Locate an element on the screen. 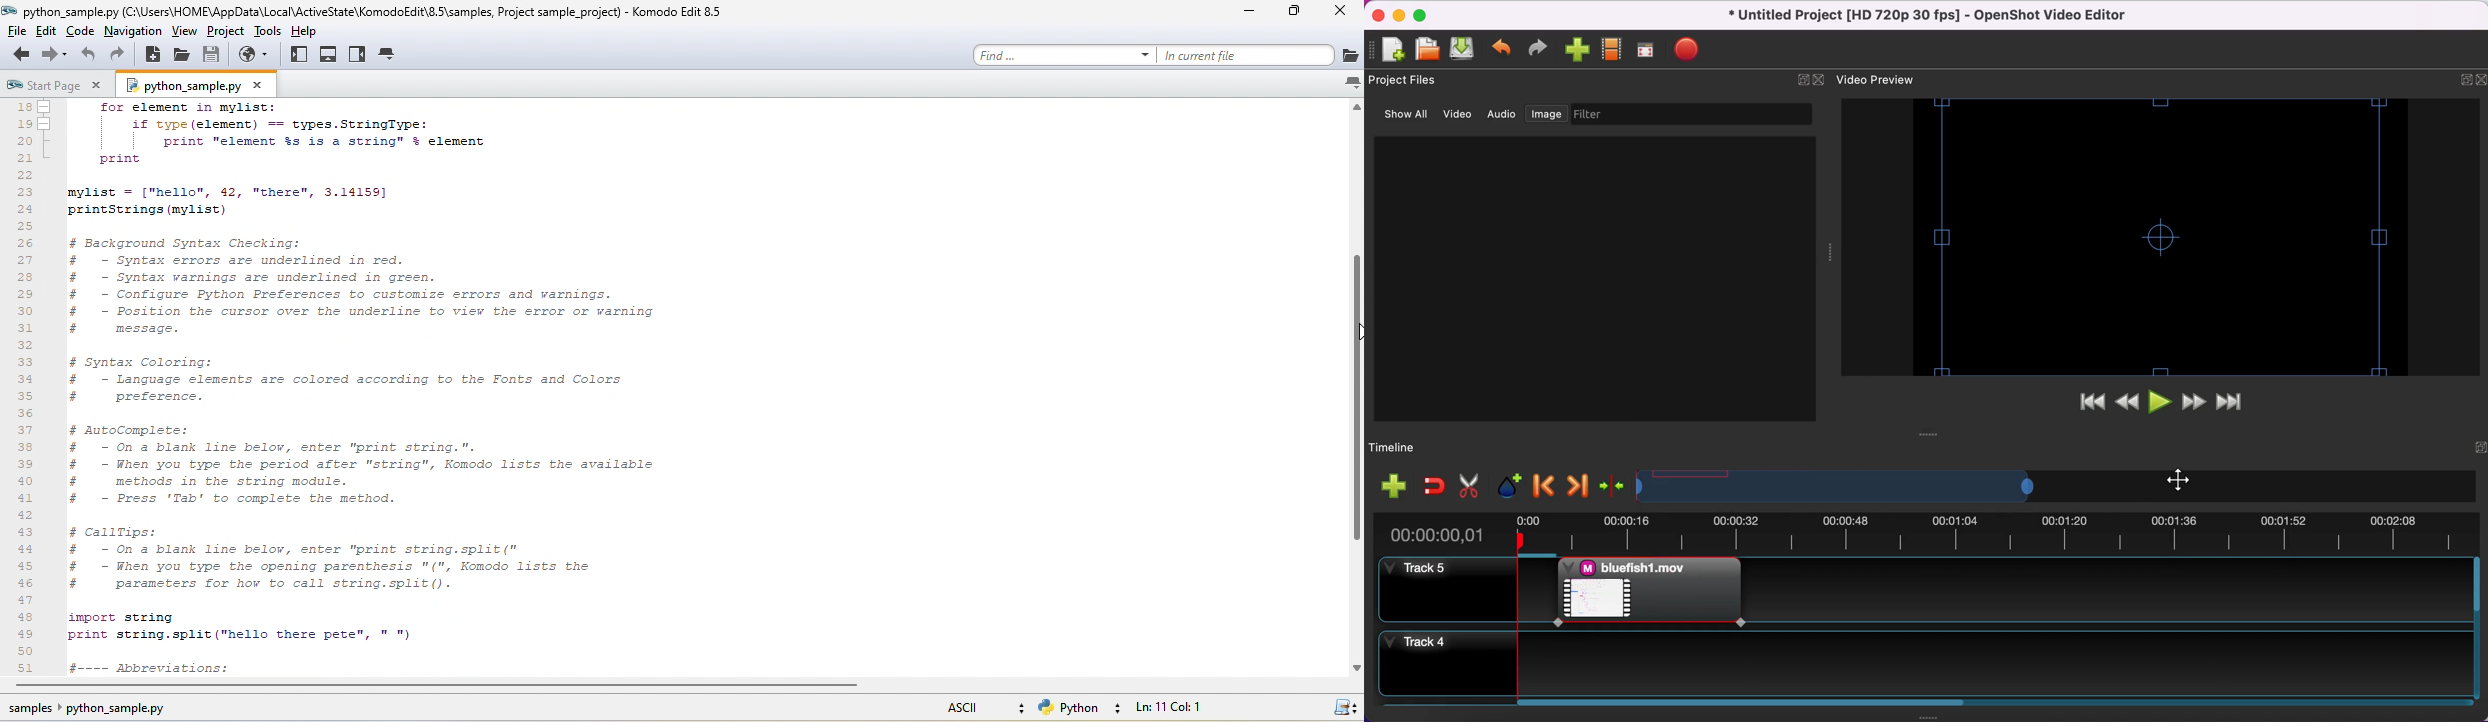 Image resolution: width=2492 pixels, height=728 pixels. add marker is located at coordinates (1508, 486).